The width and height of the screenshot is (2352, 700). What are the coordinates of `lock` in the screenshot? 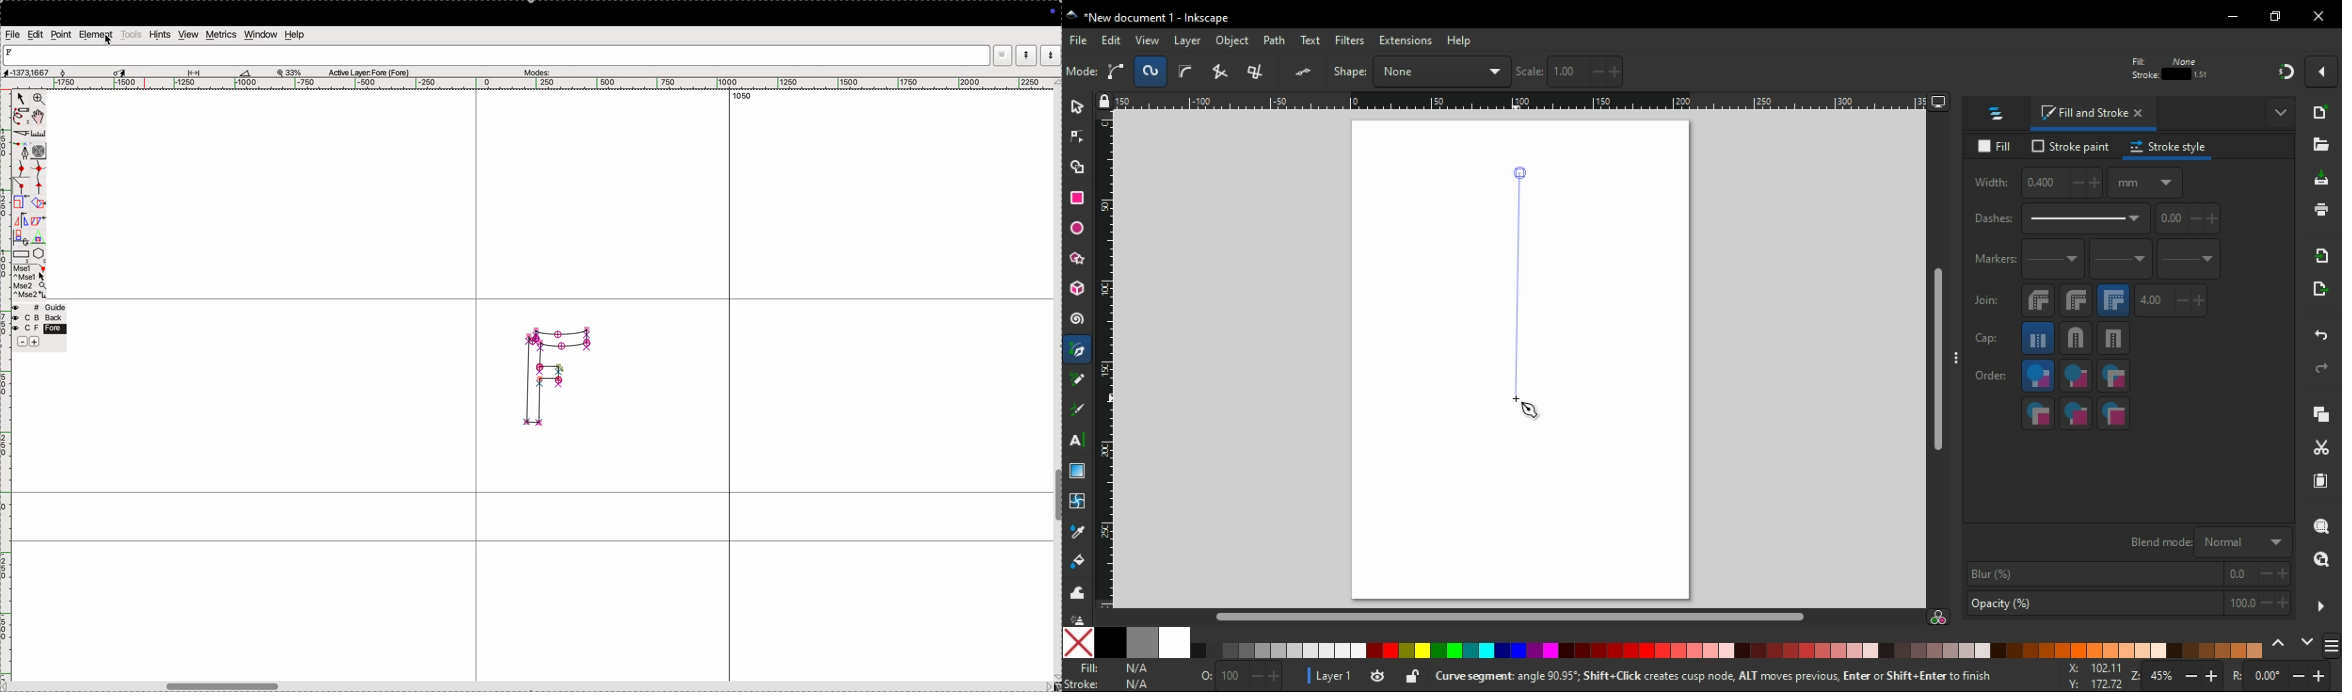 It's located at (1906, 72).